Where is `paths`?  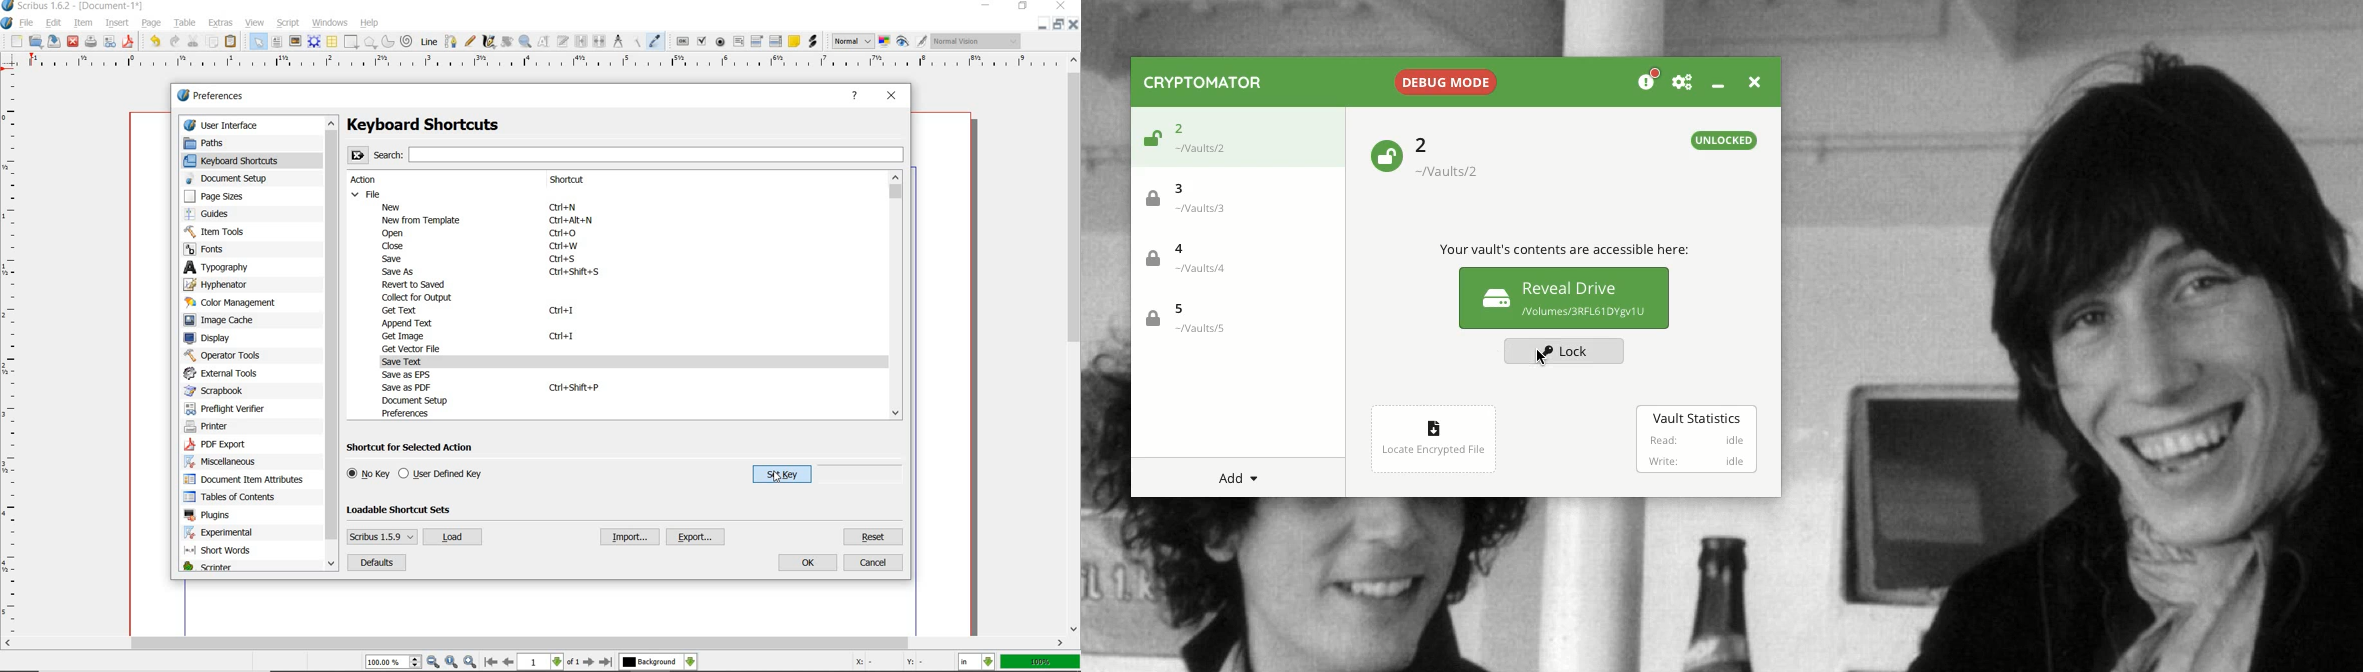
paths is located at coordinates (219, 142).